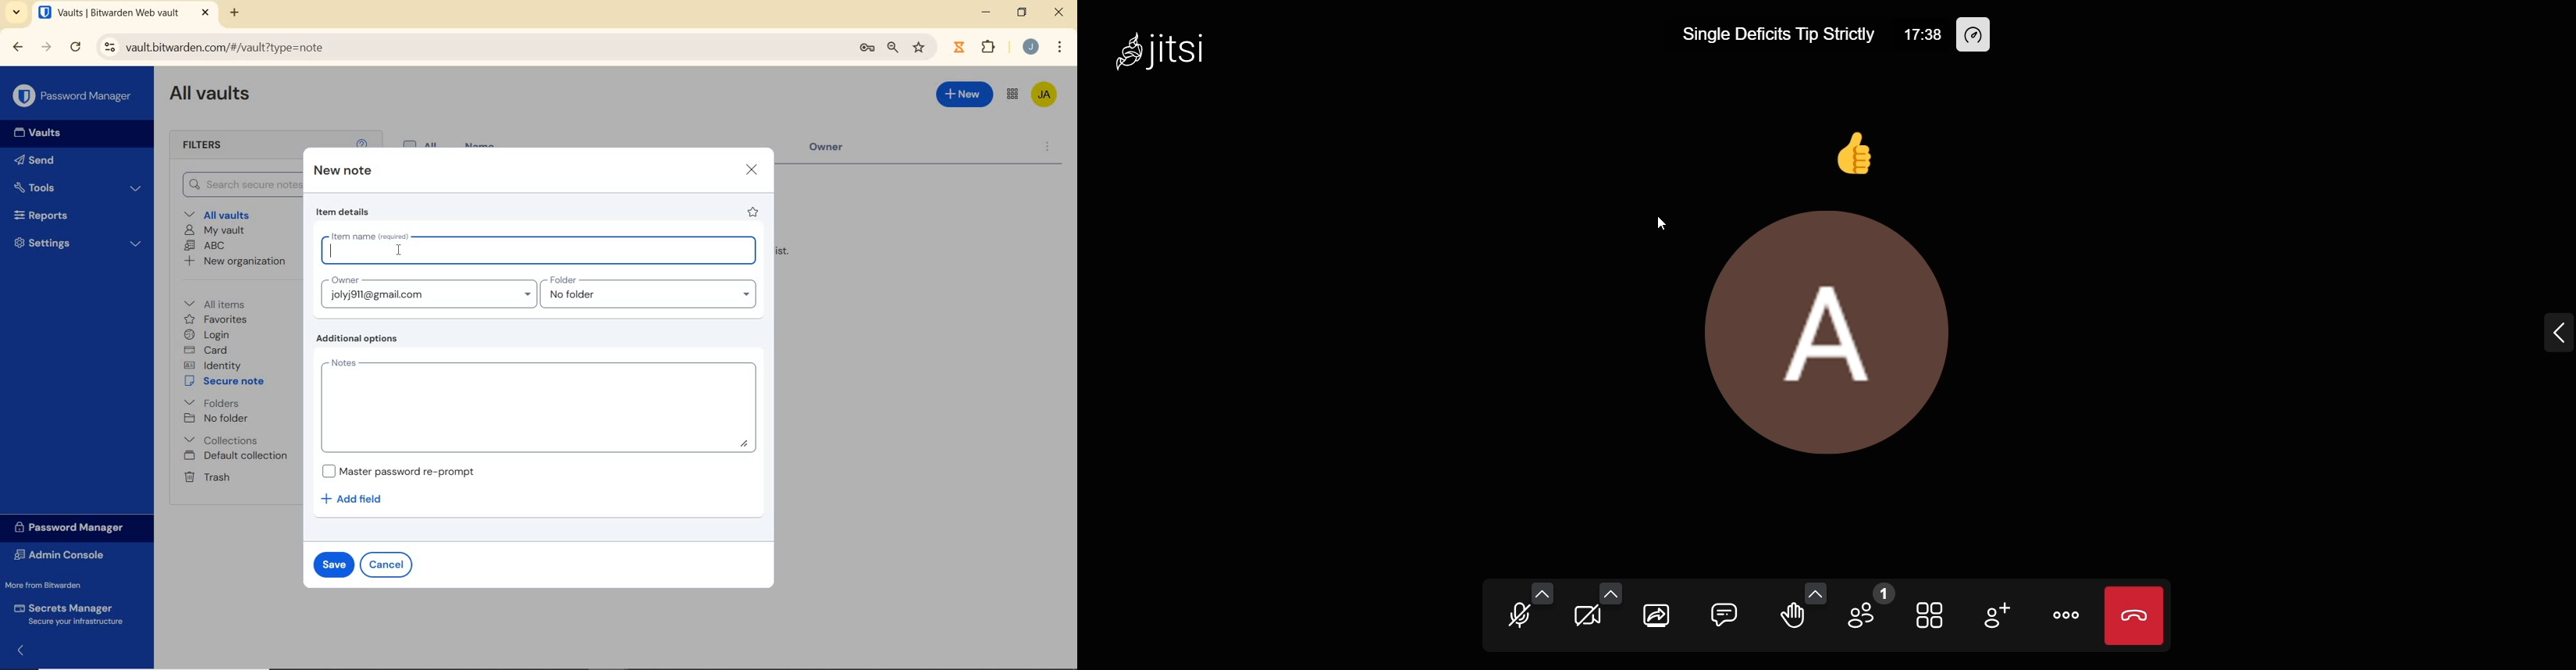 The height and width of the screenshot is (672, 2576). Describe the element at coordinates (33, 133) in the screenshot. I see `Vaults` at that location.